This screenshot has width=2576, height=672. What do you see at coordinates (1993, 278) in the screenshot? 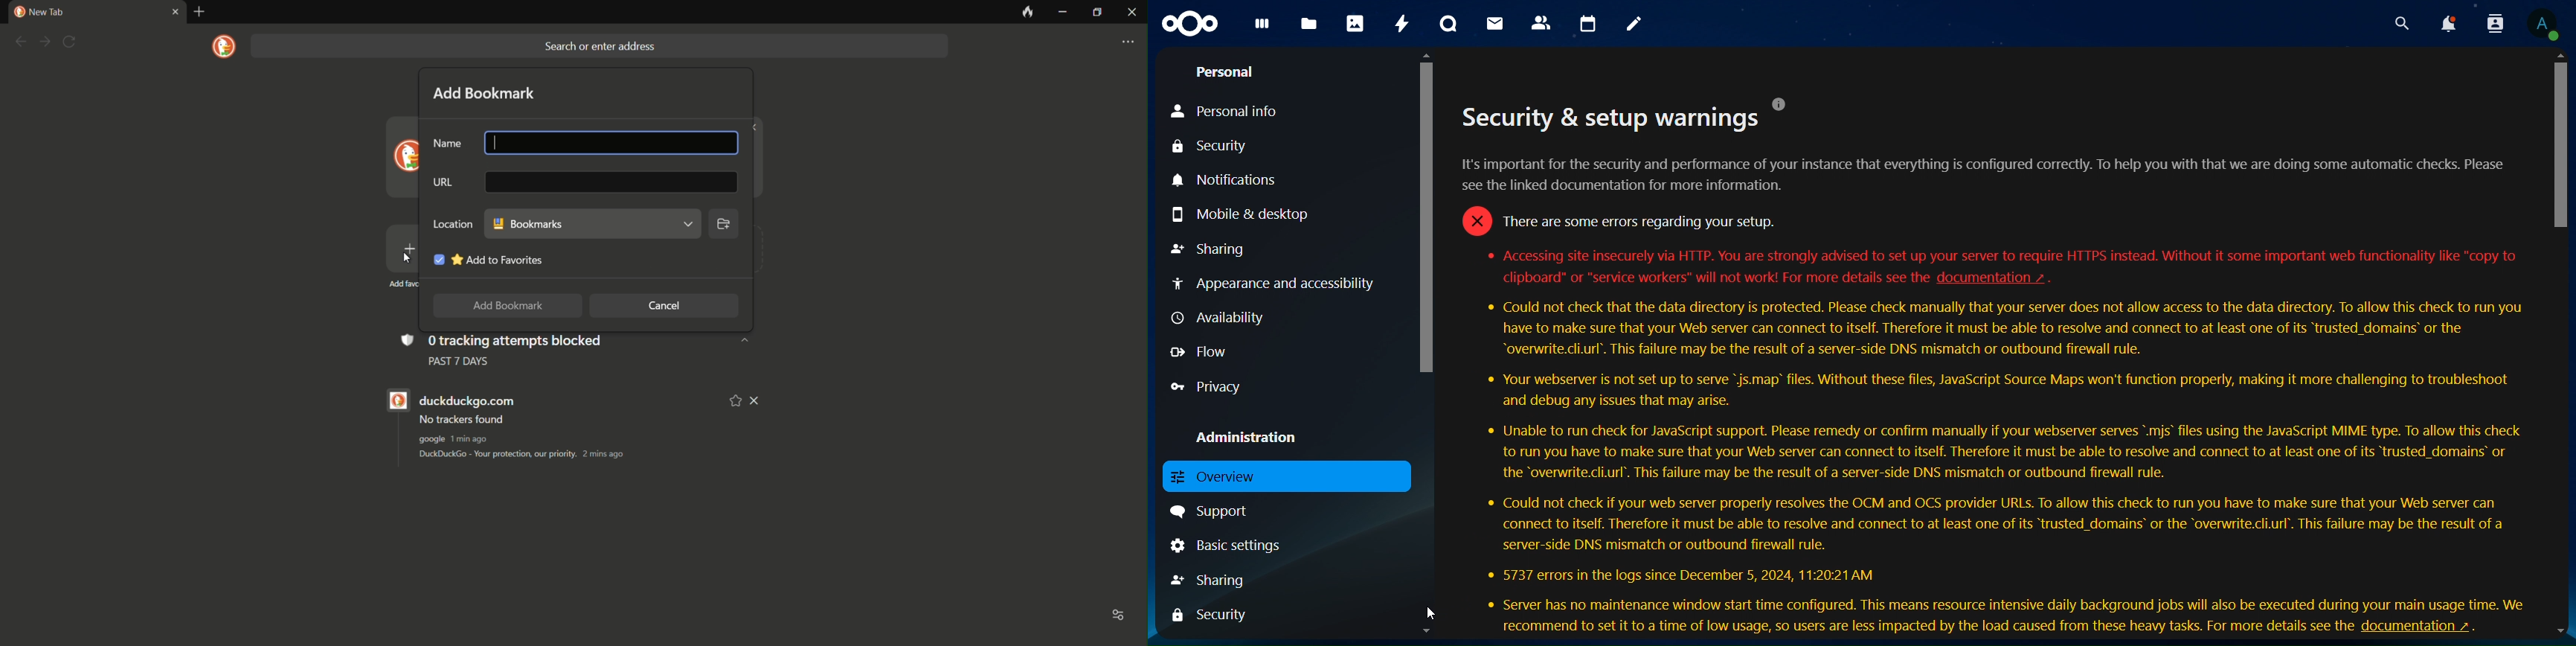
I see `hyperlink` at bounding box center [1993, 278].